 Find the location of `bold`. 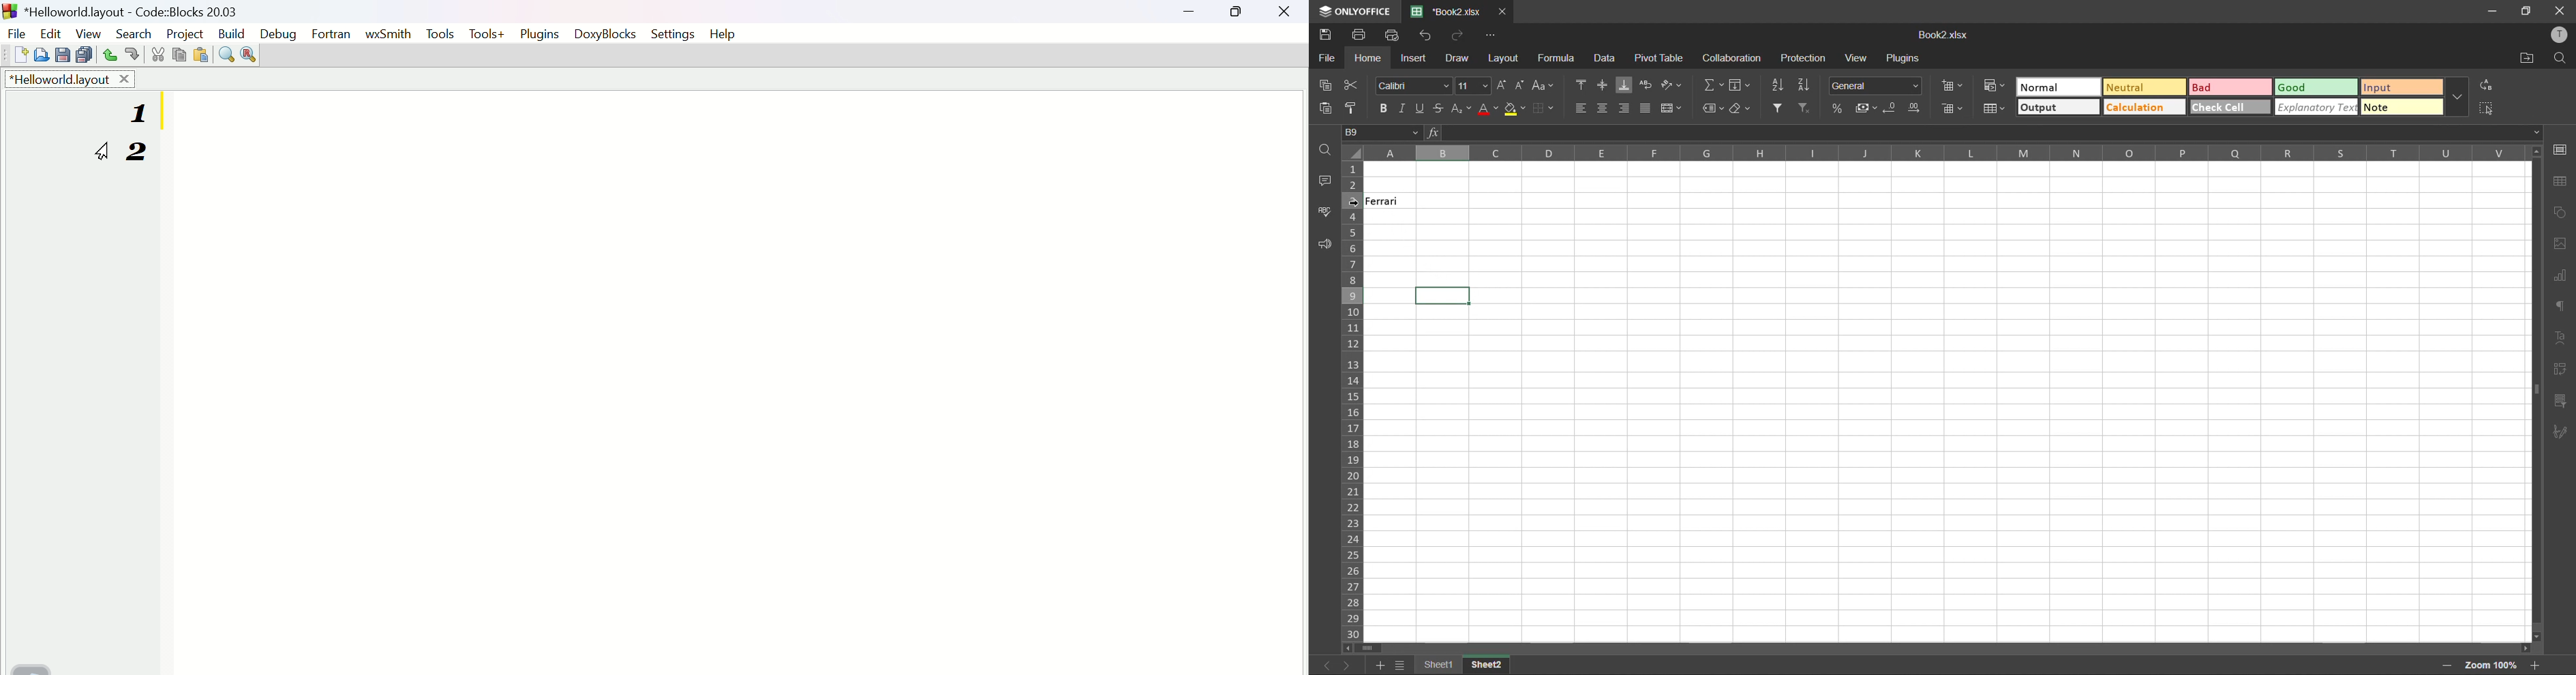

bold is located at coordinates (1381, 107).